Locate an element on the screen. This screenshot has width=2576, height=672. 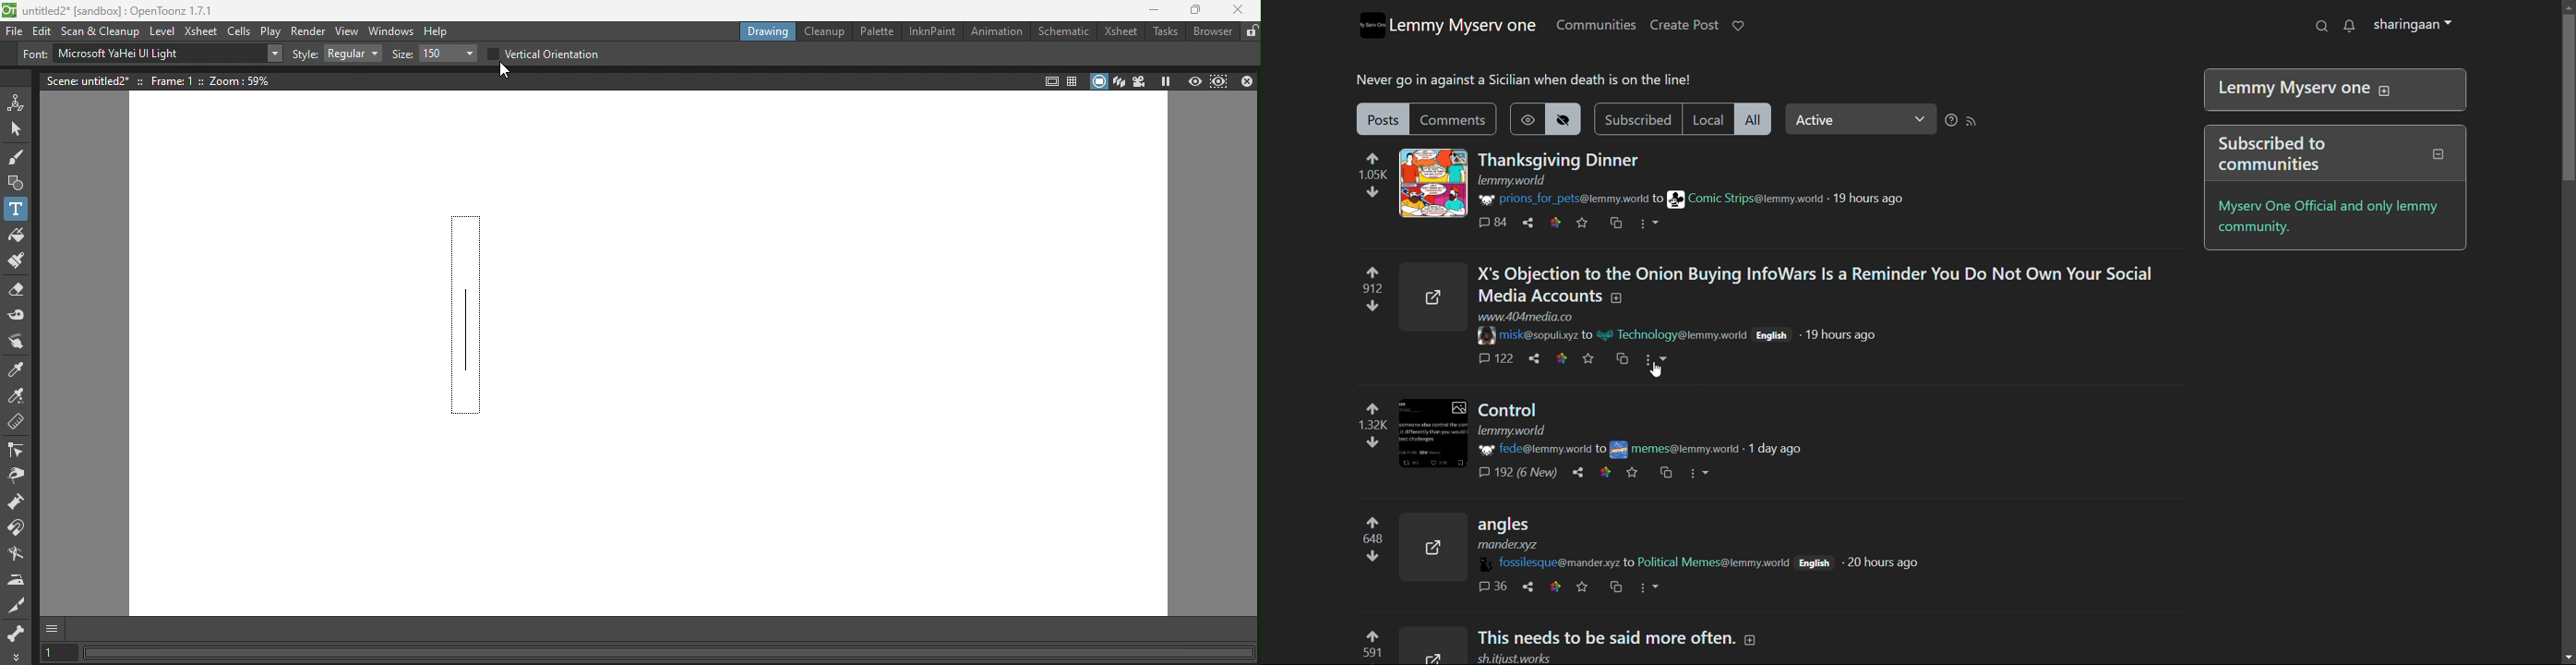
Expand here with the image is located at coordinates (1431, 298).